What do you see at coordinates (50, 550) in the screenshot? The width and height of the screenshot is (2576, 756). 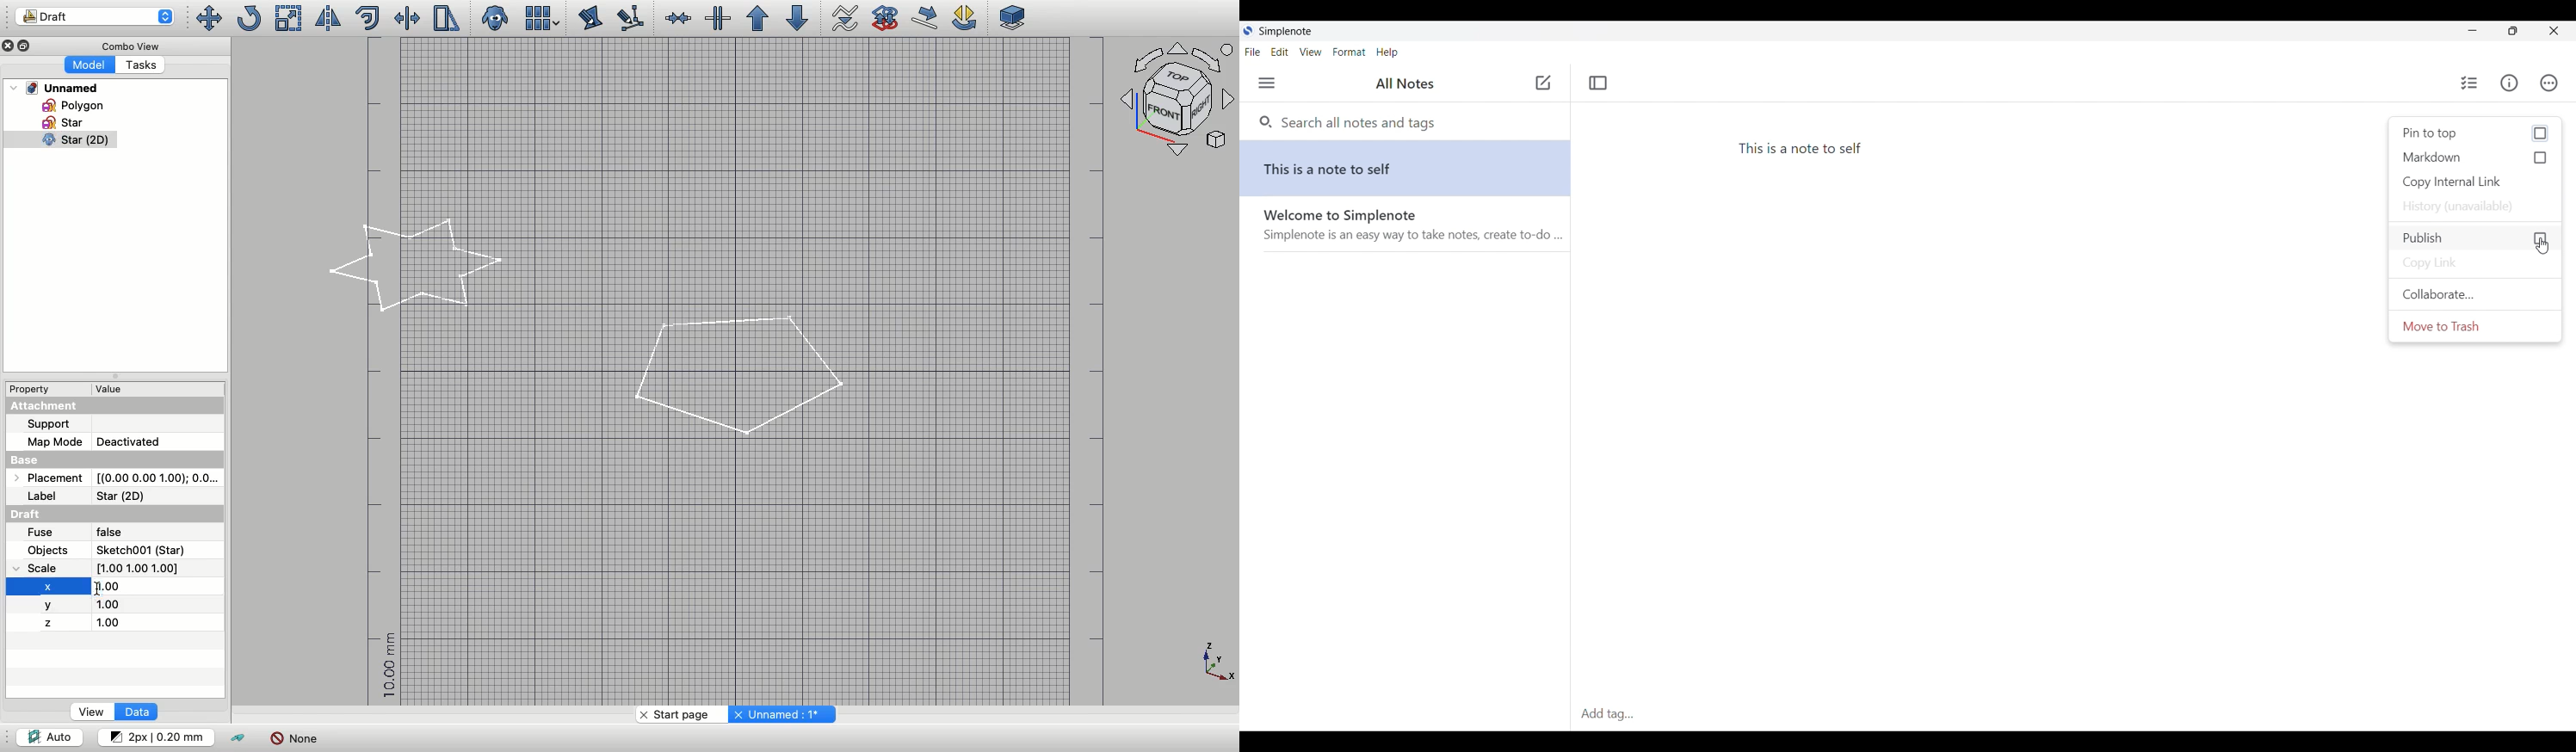 I see `Objects` at bounding box center [50, 550].